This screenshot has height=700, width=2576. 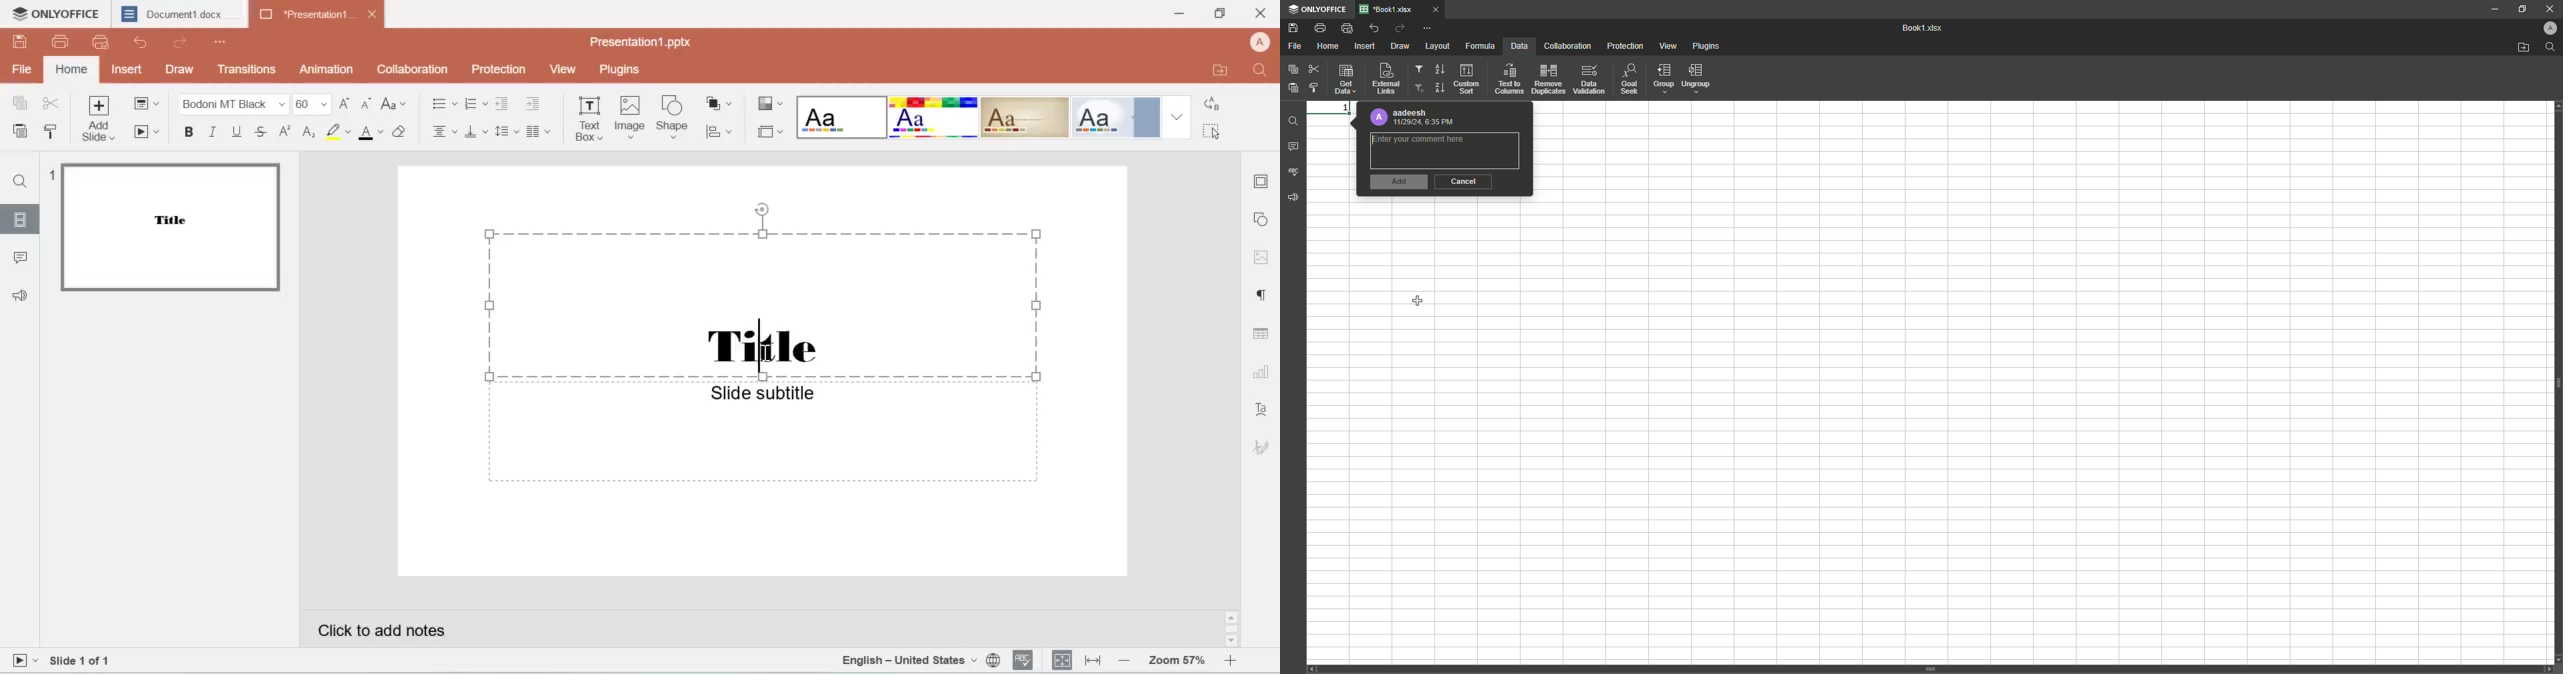 I want to click on notes, so click(x=430, y=633).